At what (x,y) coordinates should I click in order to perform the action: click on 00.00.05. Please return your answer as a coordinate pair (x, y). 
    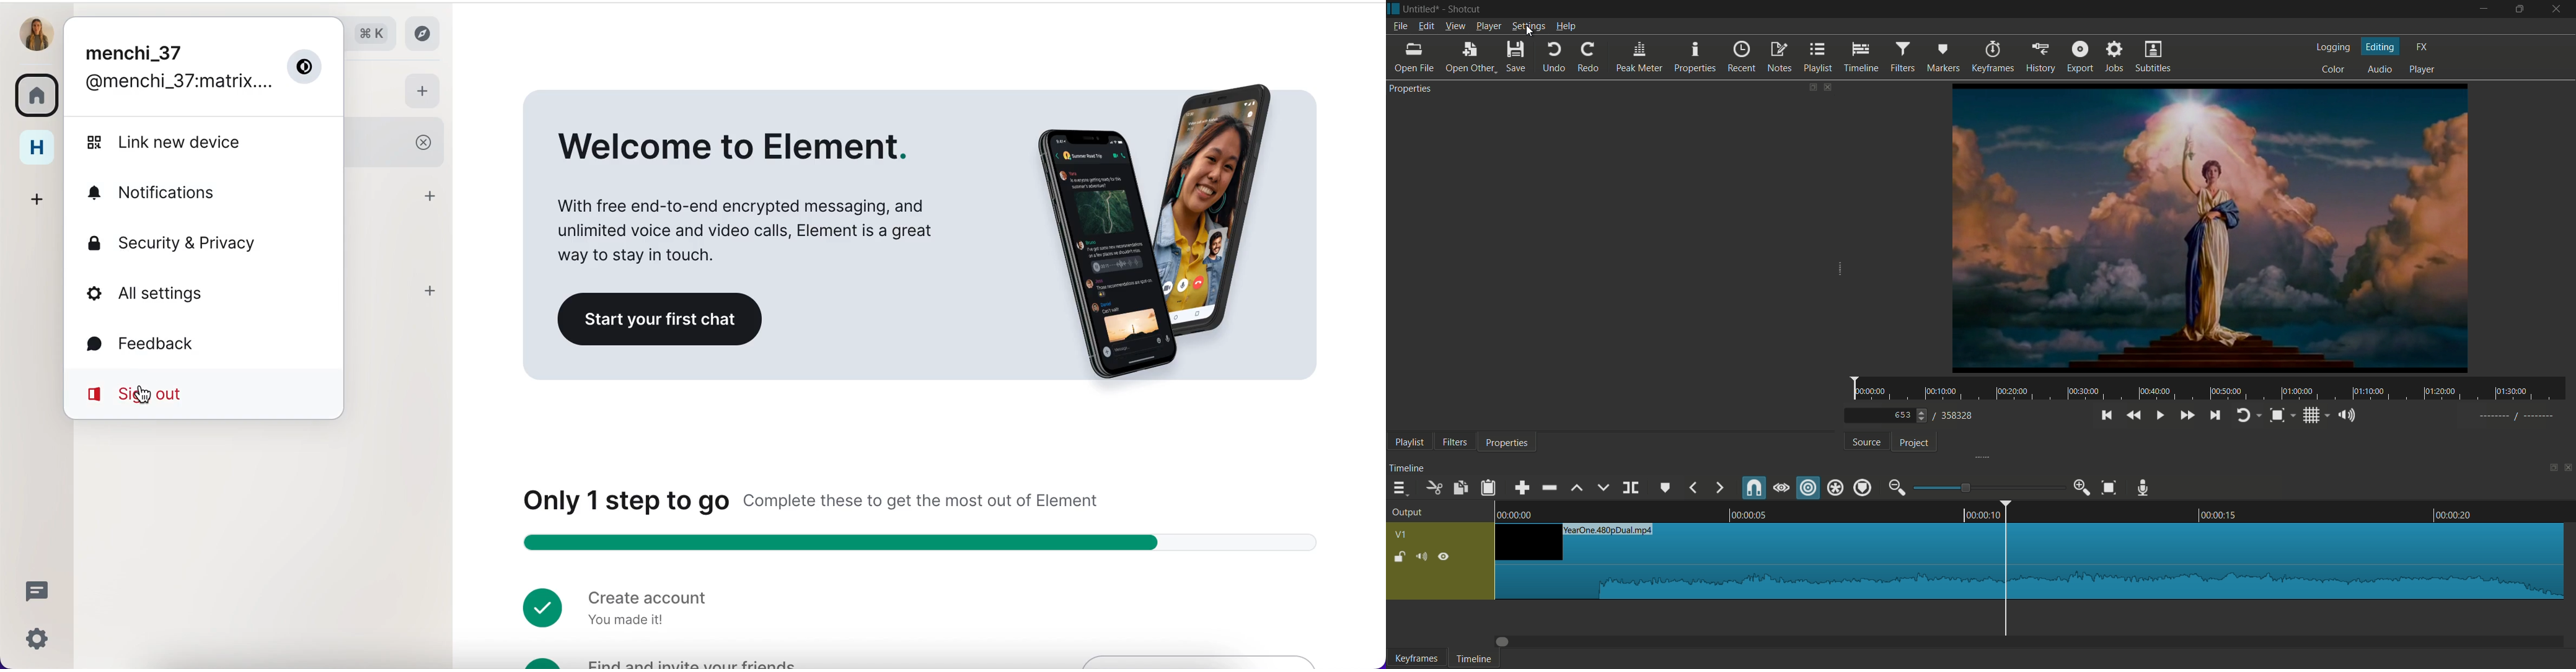
    Looking at the image, I should click on (1749, 514).